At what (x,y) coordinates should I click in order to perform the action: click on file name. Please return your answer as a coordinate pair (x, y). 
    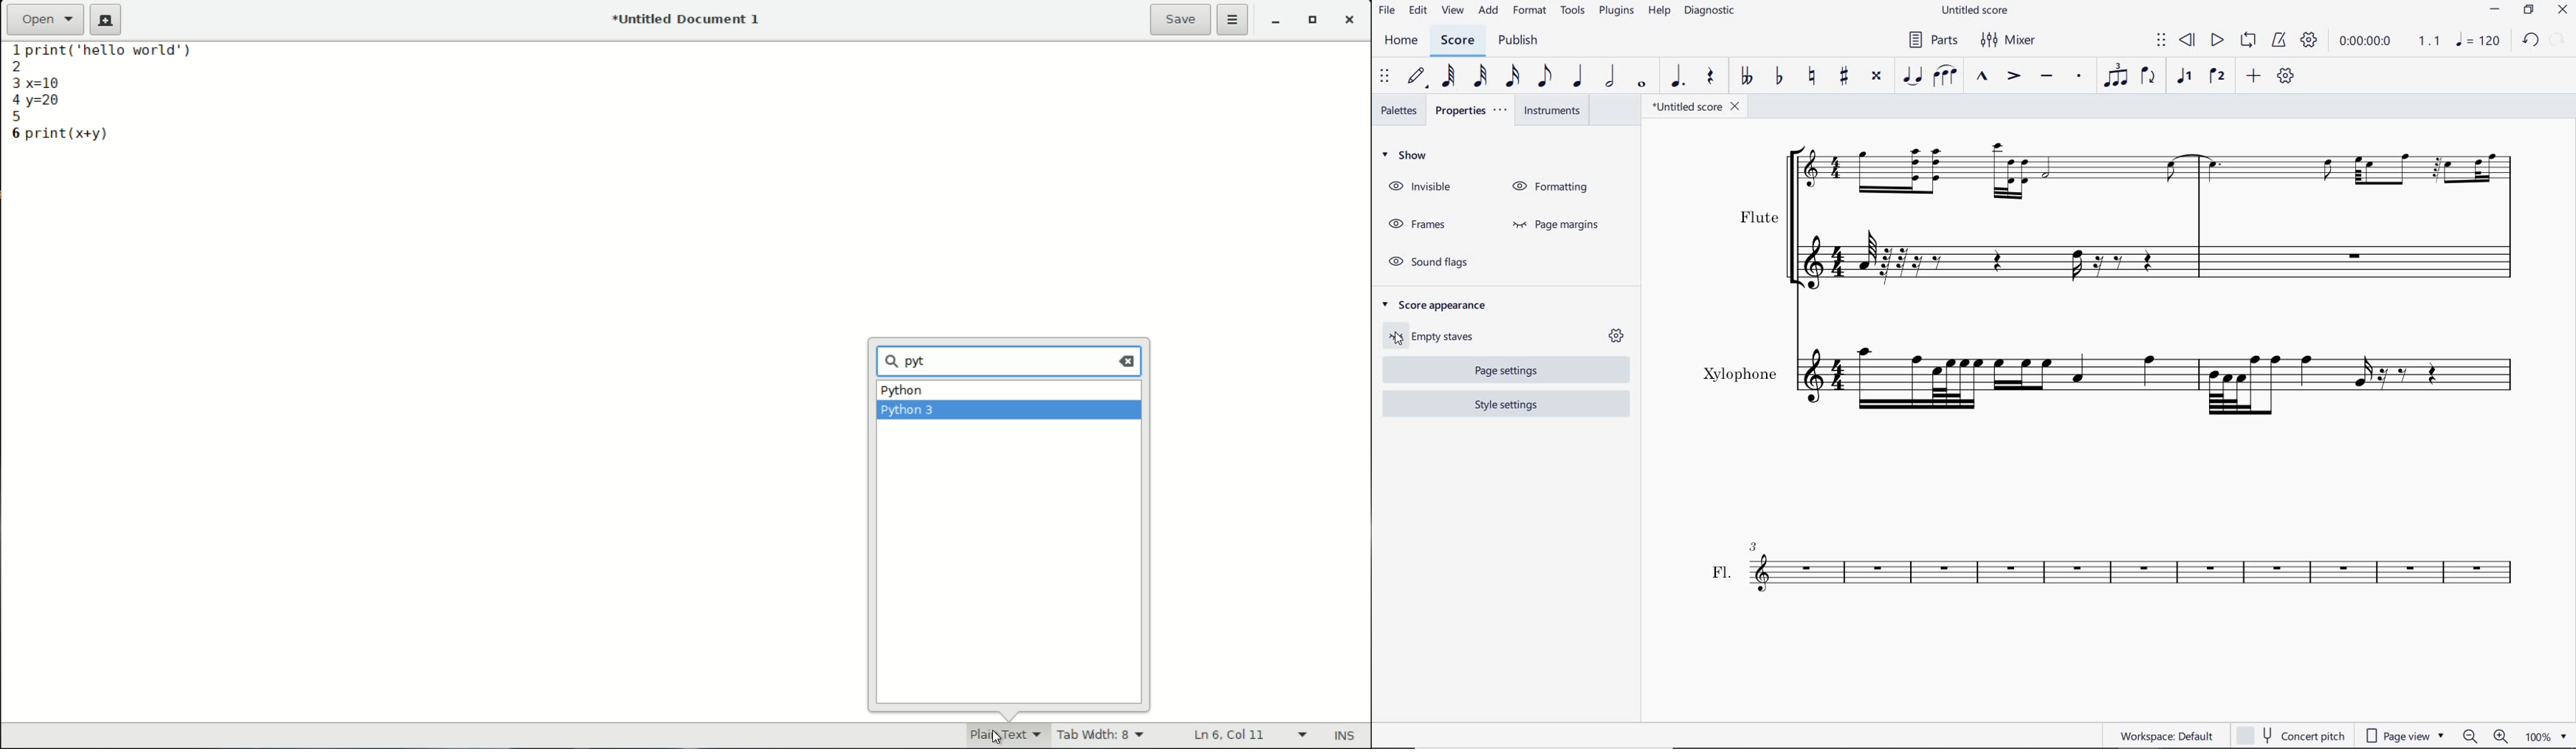
    Looking at the image, I should click on (690, 18).